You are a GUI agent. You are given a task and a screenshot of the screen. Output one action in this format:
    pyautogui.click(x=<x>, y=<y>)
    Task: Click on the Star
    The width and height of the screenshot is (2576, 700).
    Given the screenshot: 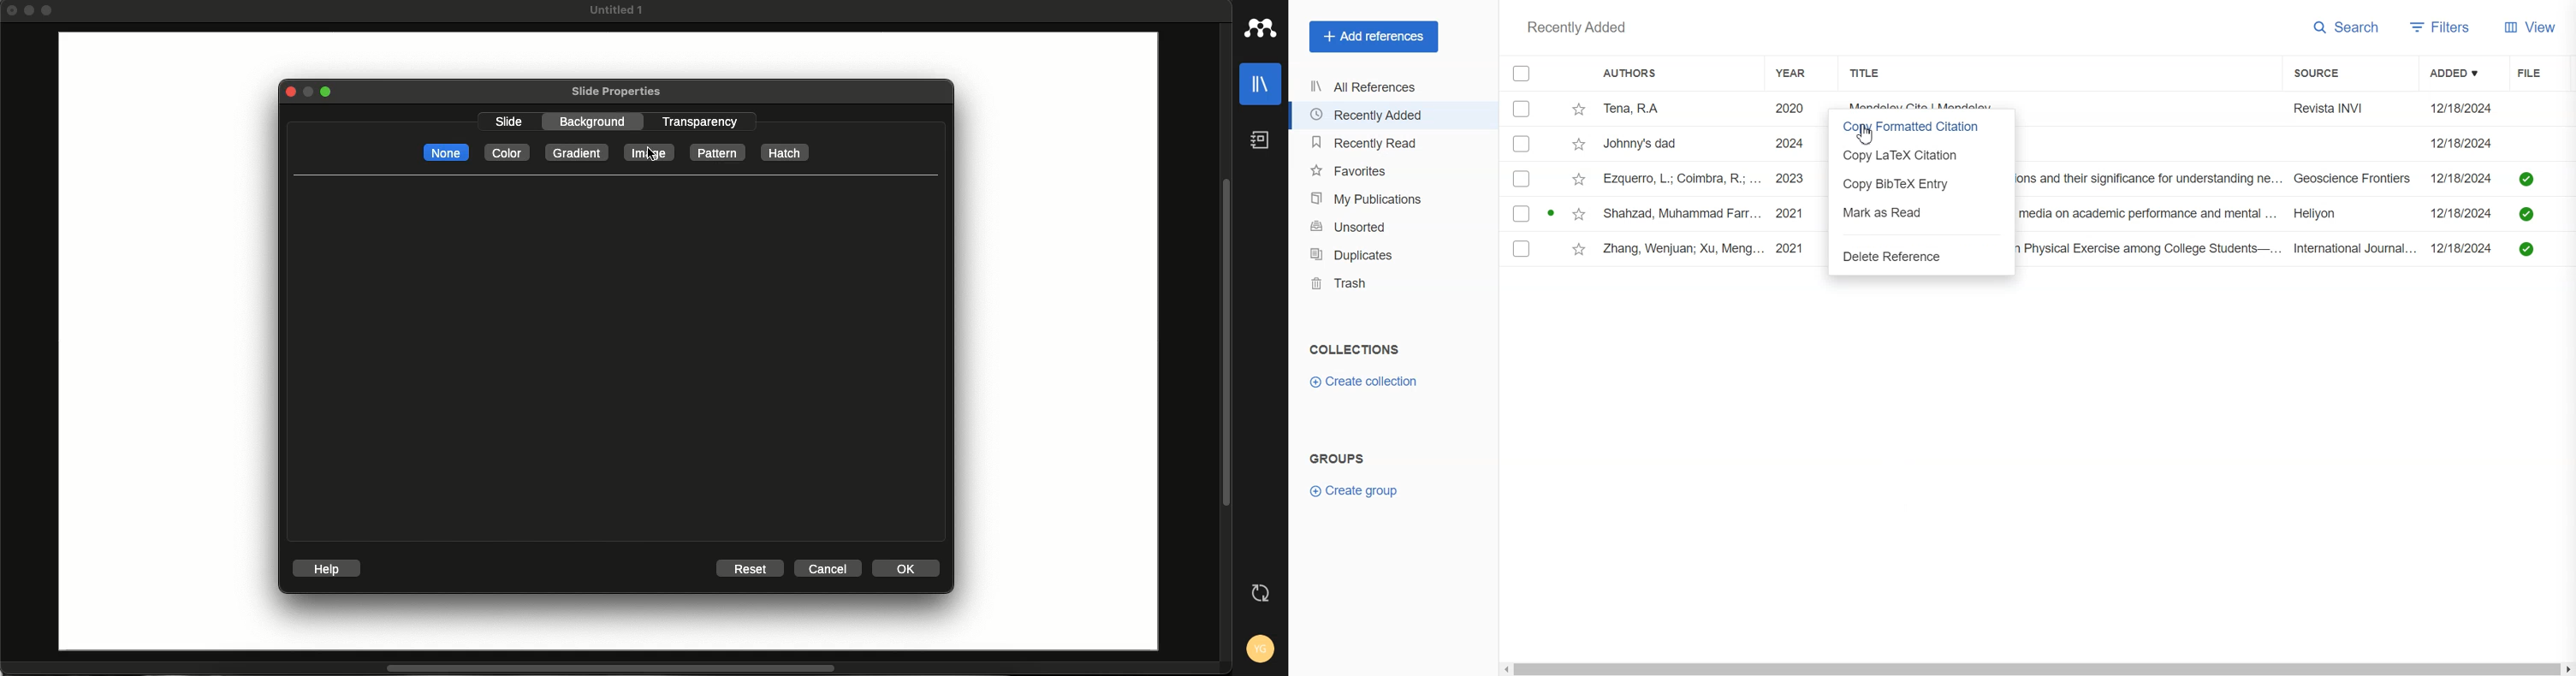 What is the action you would take?
    pyautogui.click(x=1578, y=213)
    